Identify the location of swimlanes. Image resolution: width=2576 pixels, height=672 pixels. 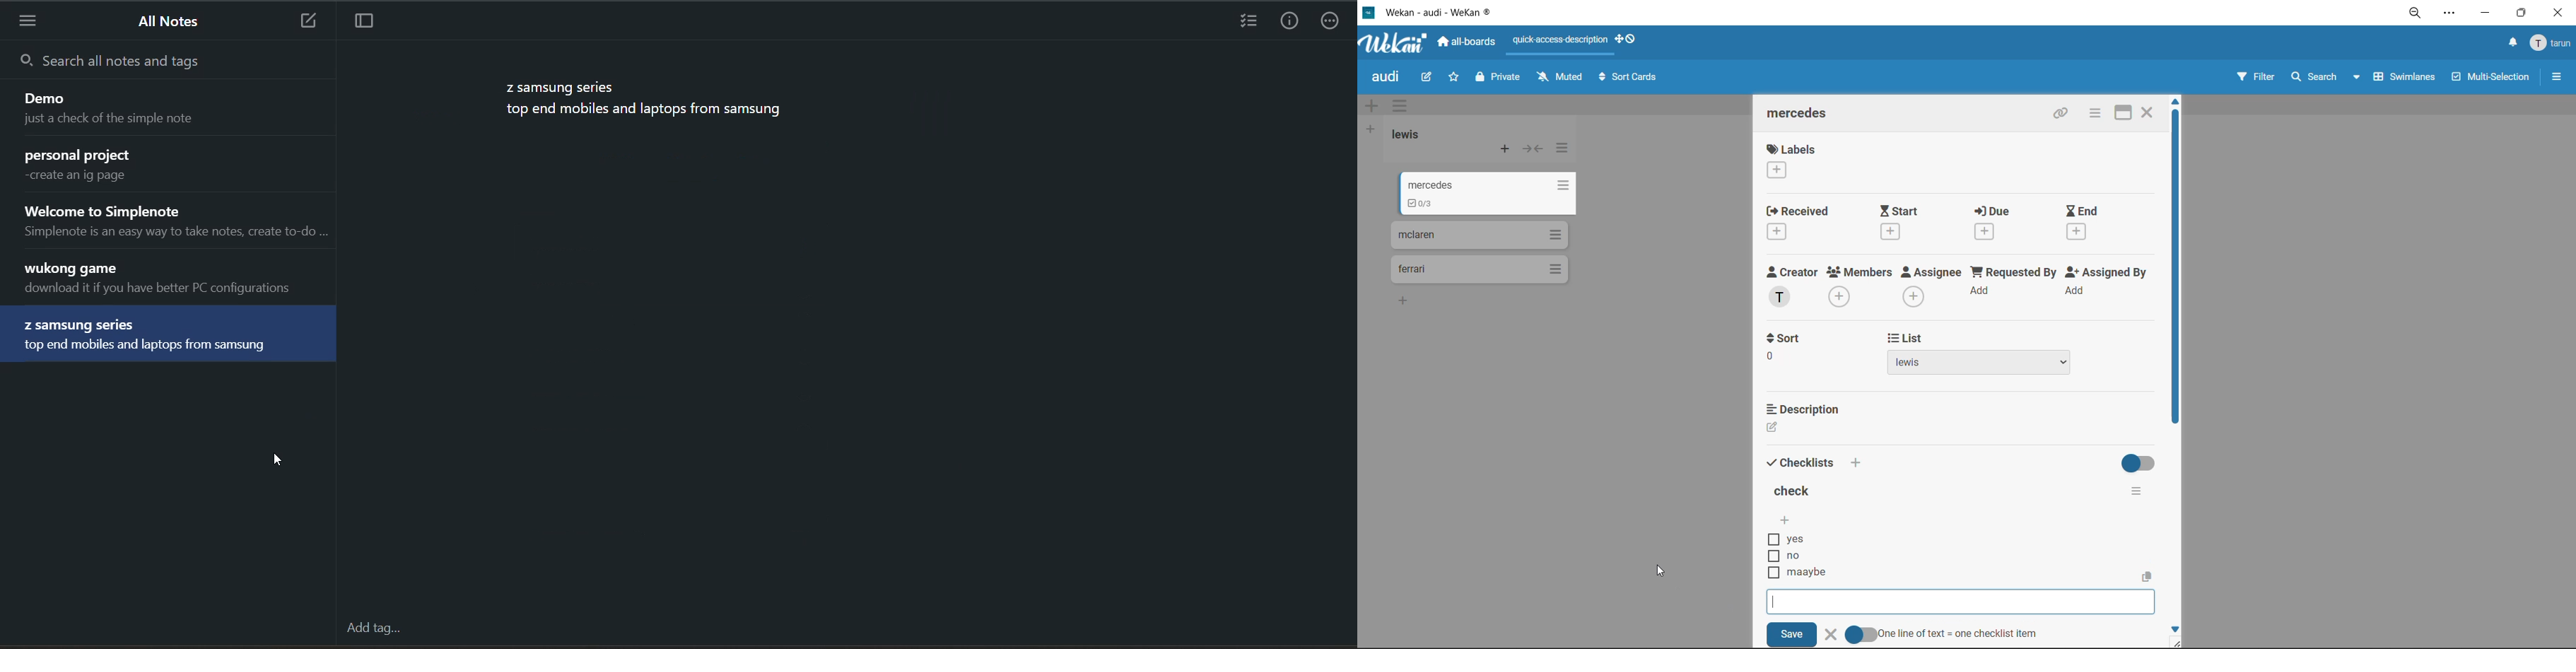
(2407, 79).